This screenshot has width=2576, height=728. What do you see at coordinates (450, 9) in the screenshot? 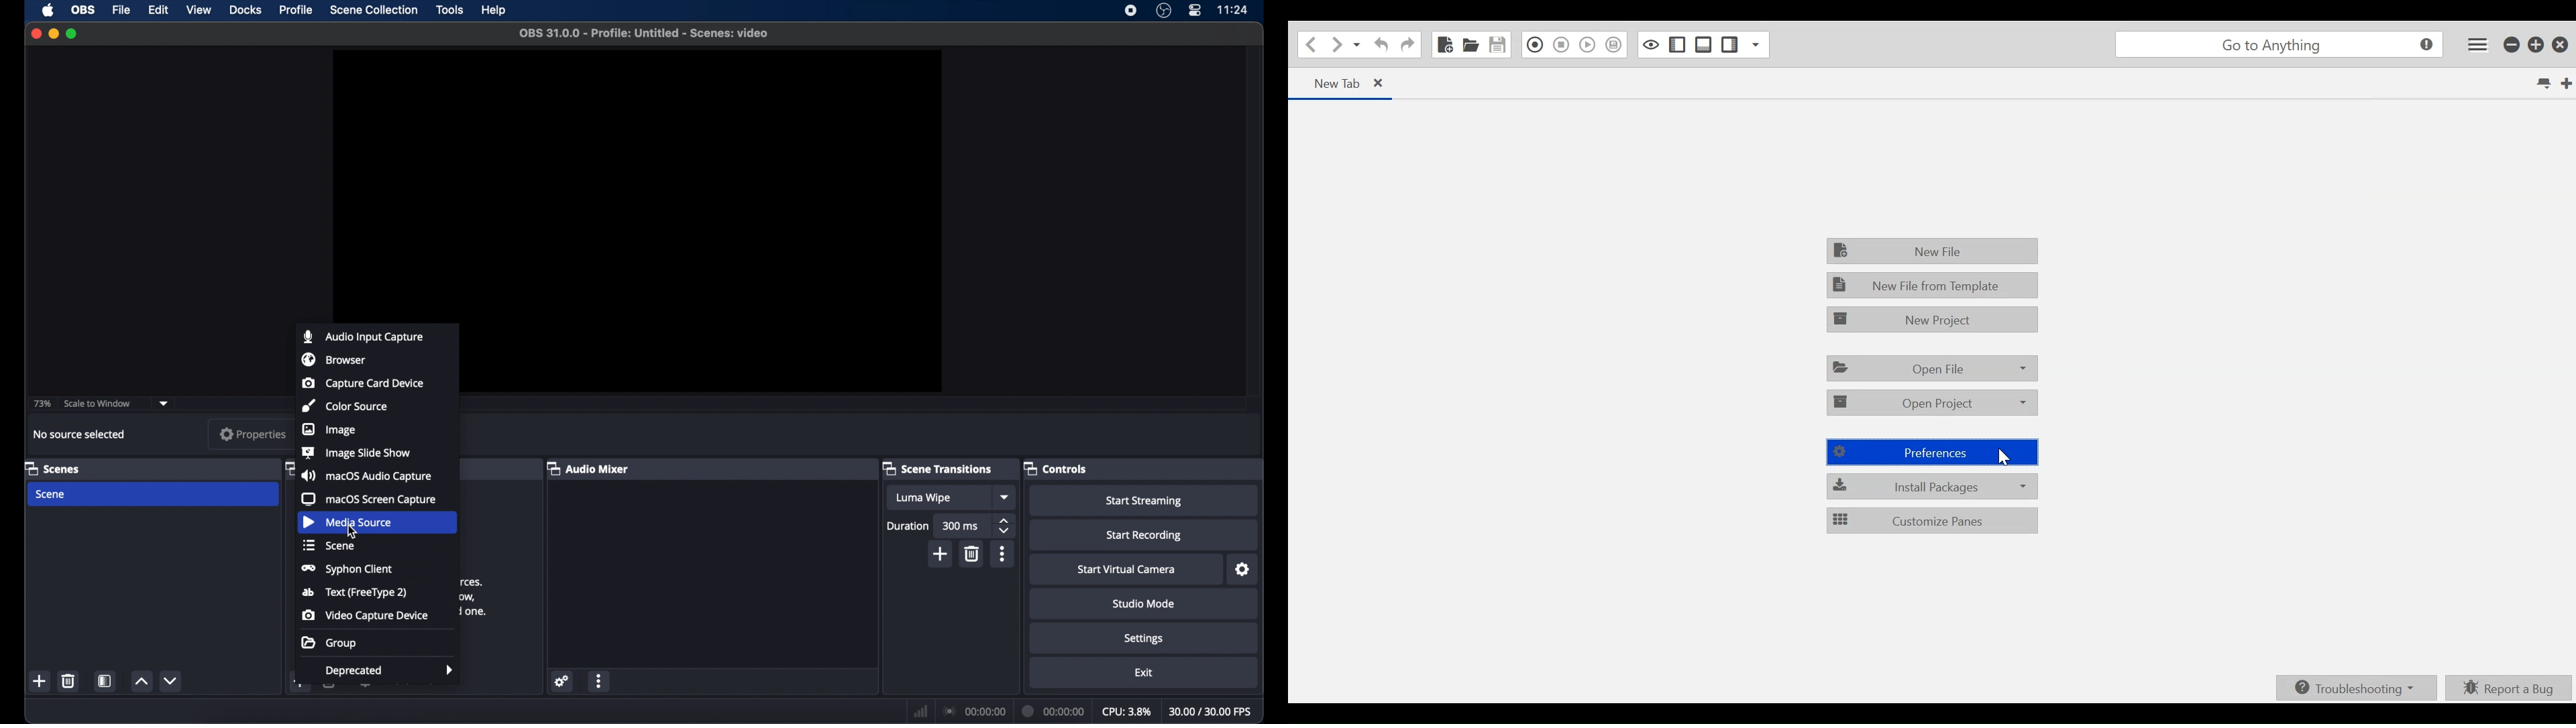
I see `tools` at bounding box center [450, 9].